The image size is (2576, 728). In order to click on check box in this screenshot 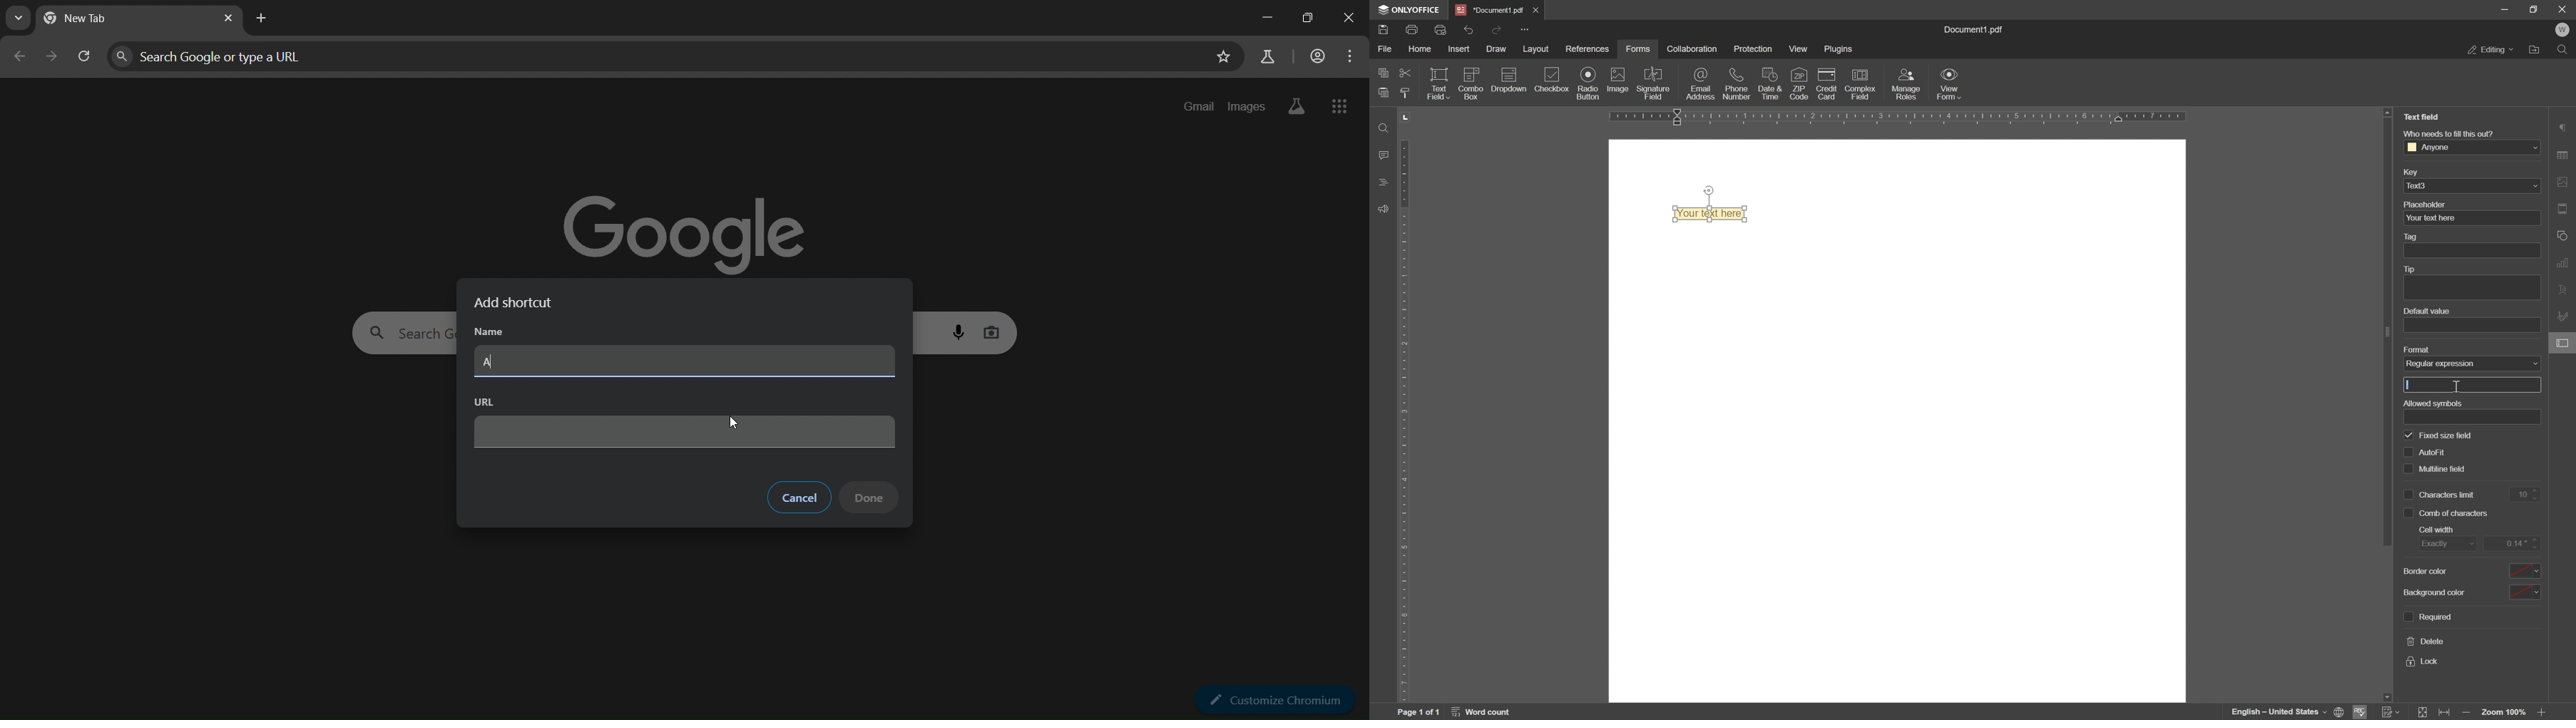, I will do `click(2408, 514)`.